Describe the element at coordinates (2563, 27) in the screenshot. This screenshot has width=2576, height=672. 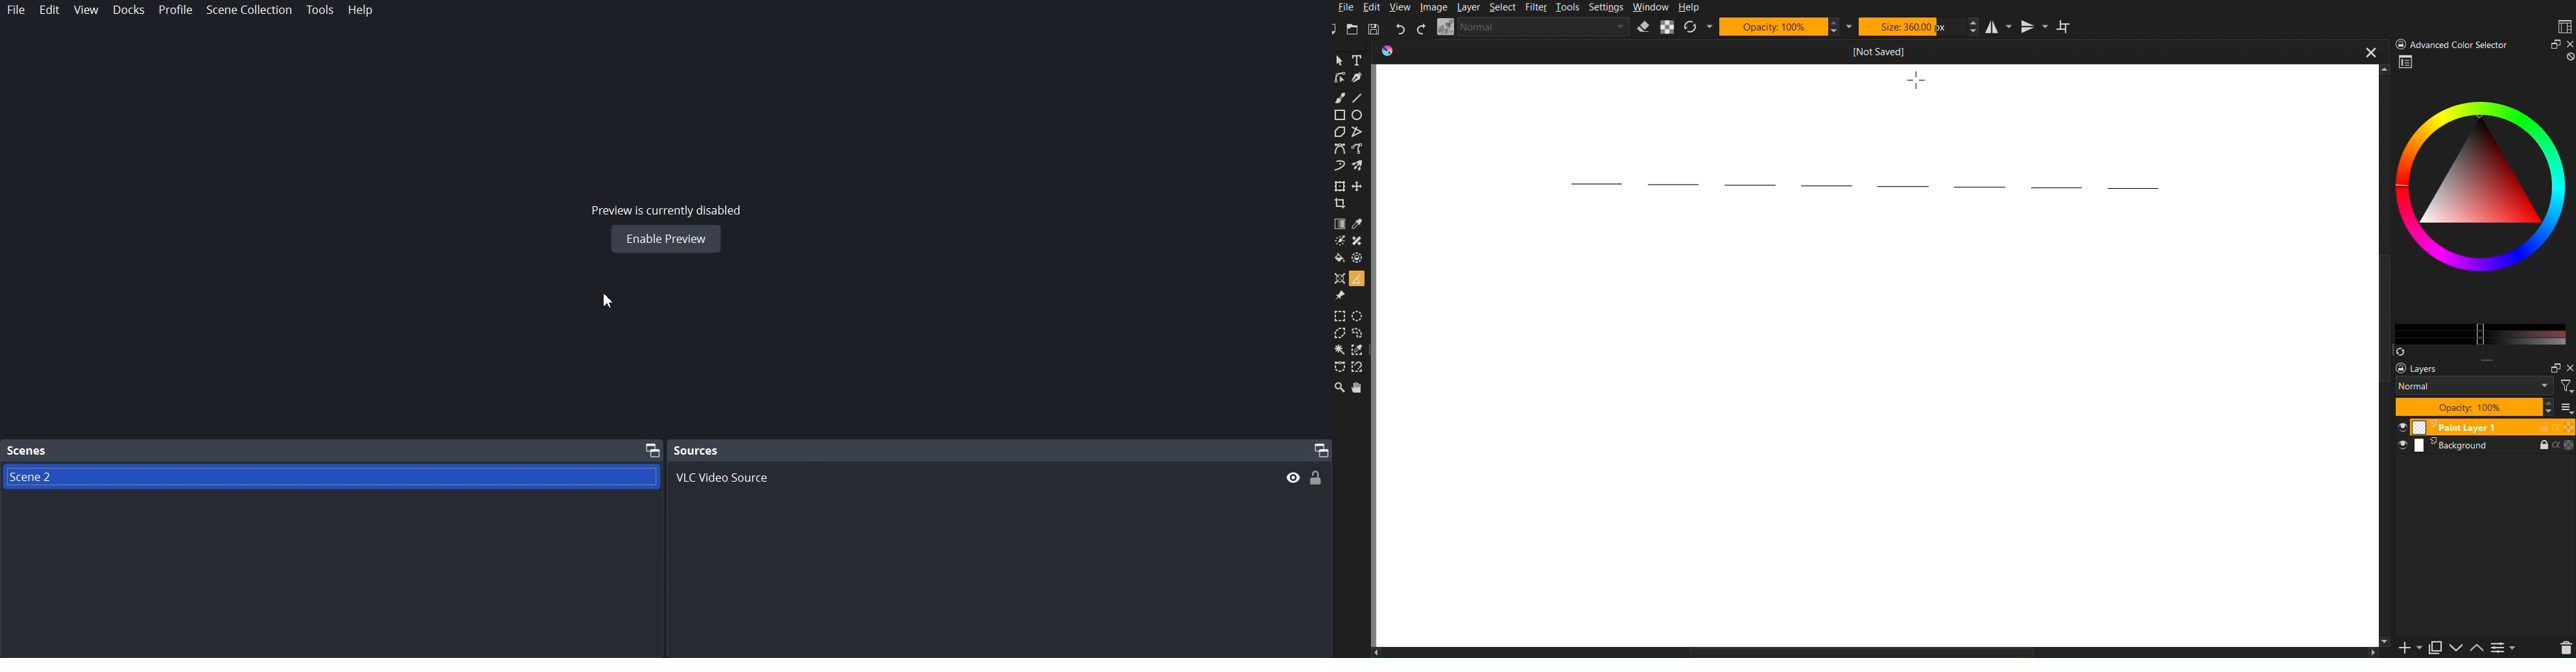
I see `Workspace` at that location.